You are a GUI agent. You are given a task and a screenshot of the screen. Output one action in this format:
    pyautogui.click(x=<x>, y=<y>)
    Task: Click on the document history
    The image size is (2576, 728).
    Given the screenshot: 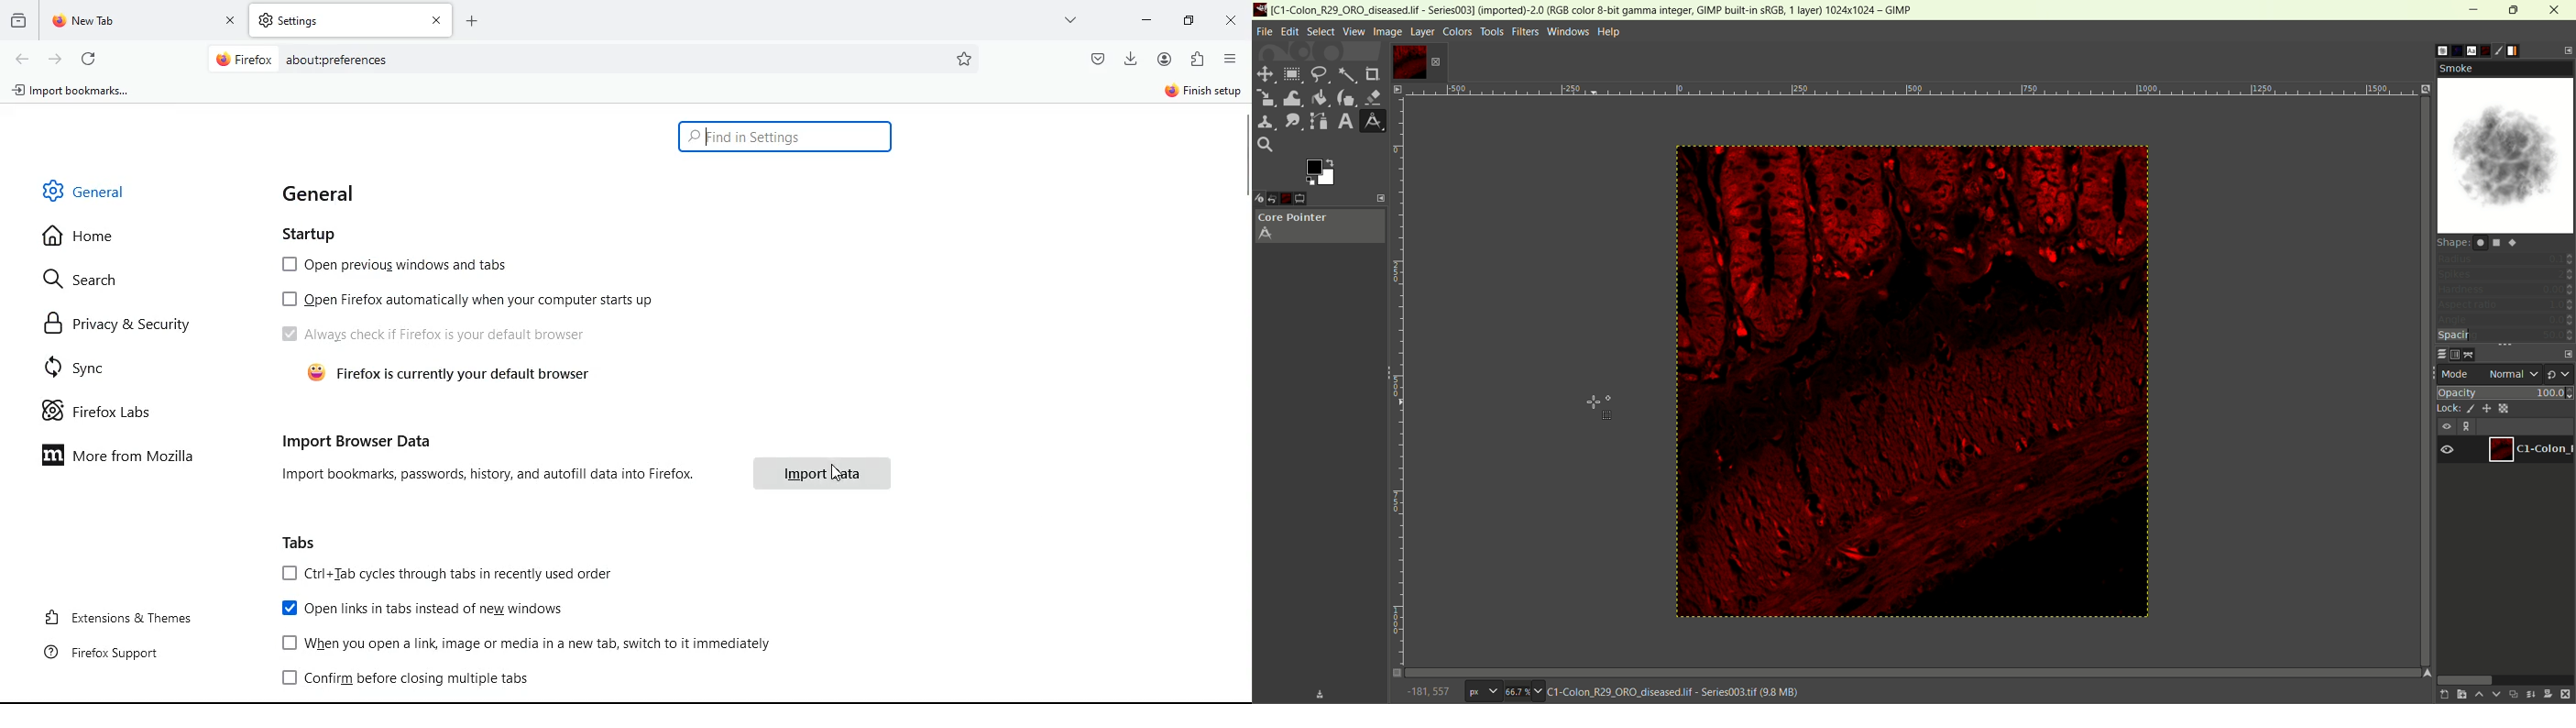 What is the action you would take?
    pyautogui.click(x=2486, y=49)
    